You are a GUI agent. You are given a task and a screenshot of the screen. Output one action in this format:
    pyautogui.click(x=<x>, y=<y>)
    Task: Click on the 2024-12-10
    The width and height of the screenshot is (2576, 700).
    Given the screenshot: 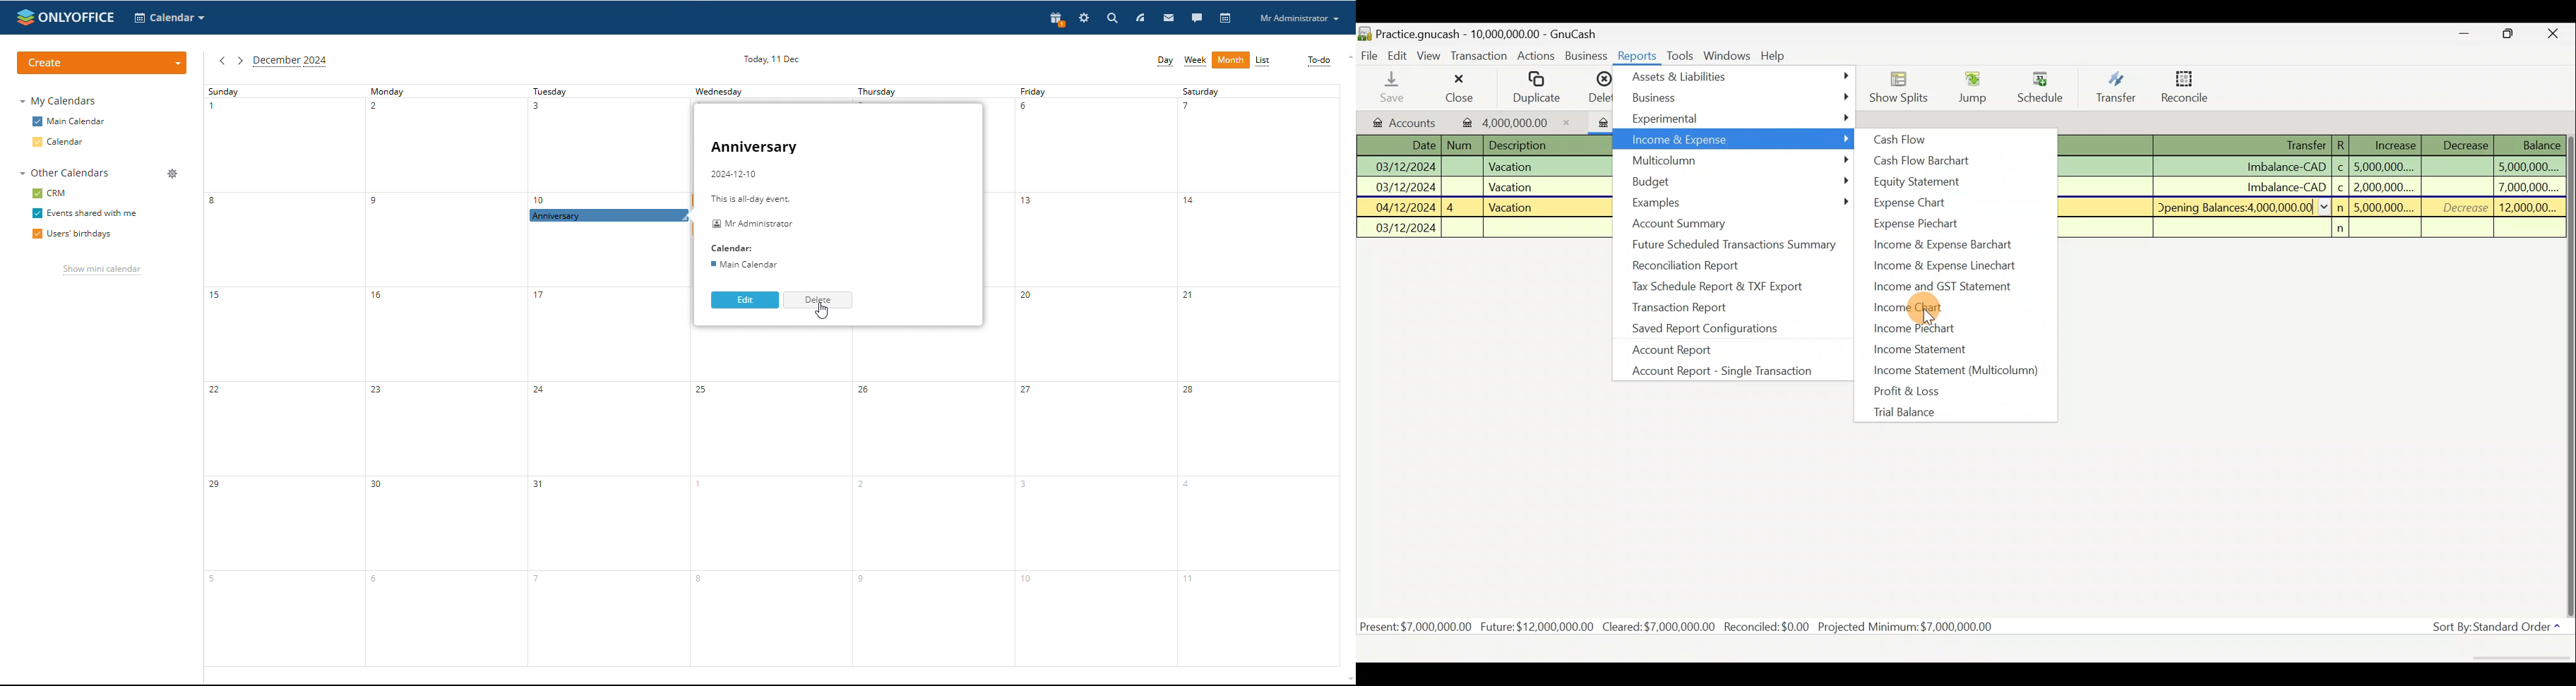 What is the action you would take?
    pyautogui.click(x=735, y=176)
    